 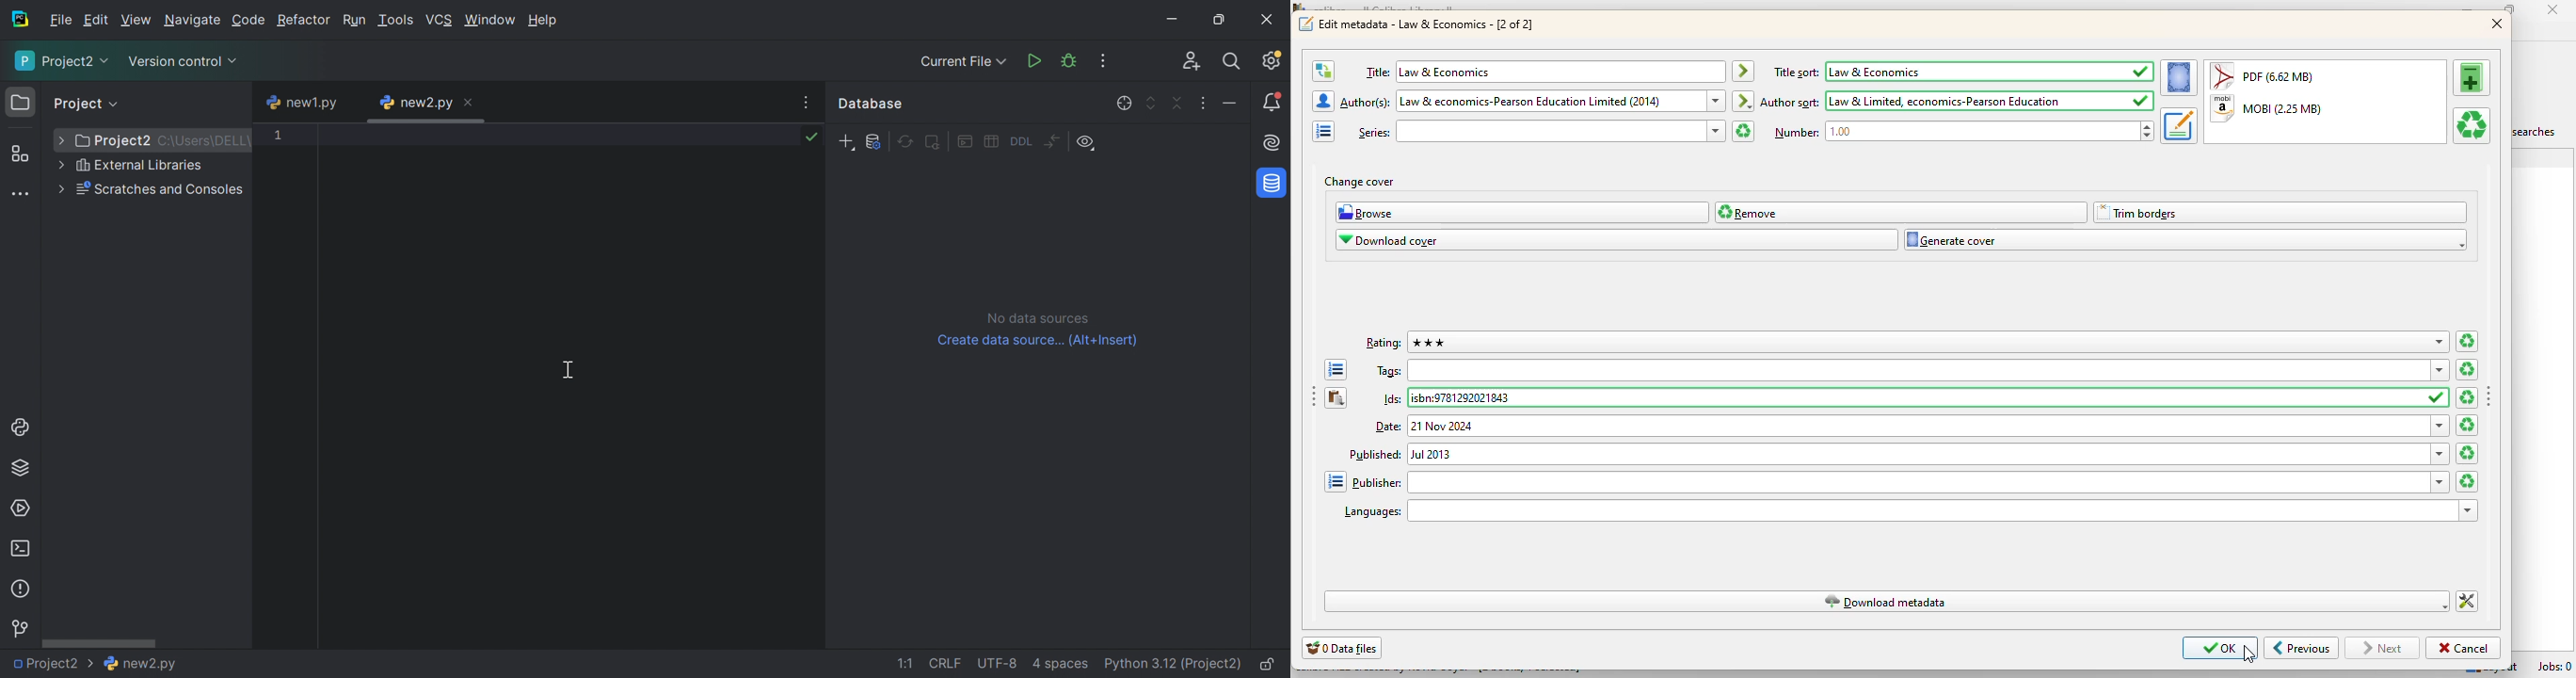 What do you see at coordinates (904, 663) in the screenshot?
I see `1:1` at bounding box center [904, 663].